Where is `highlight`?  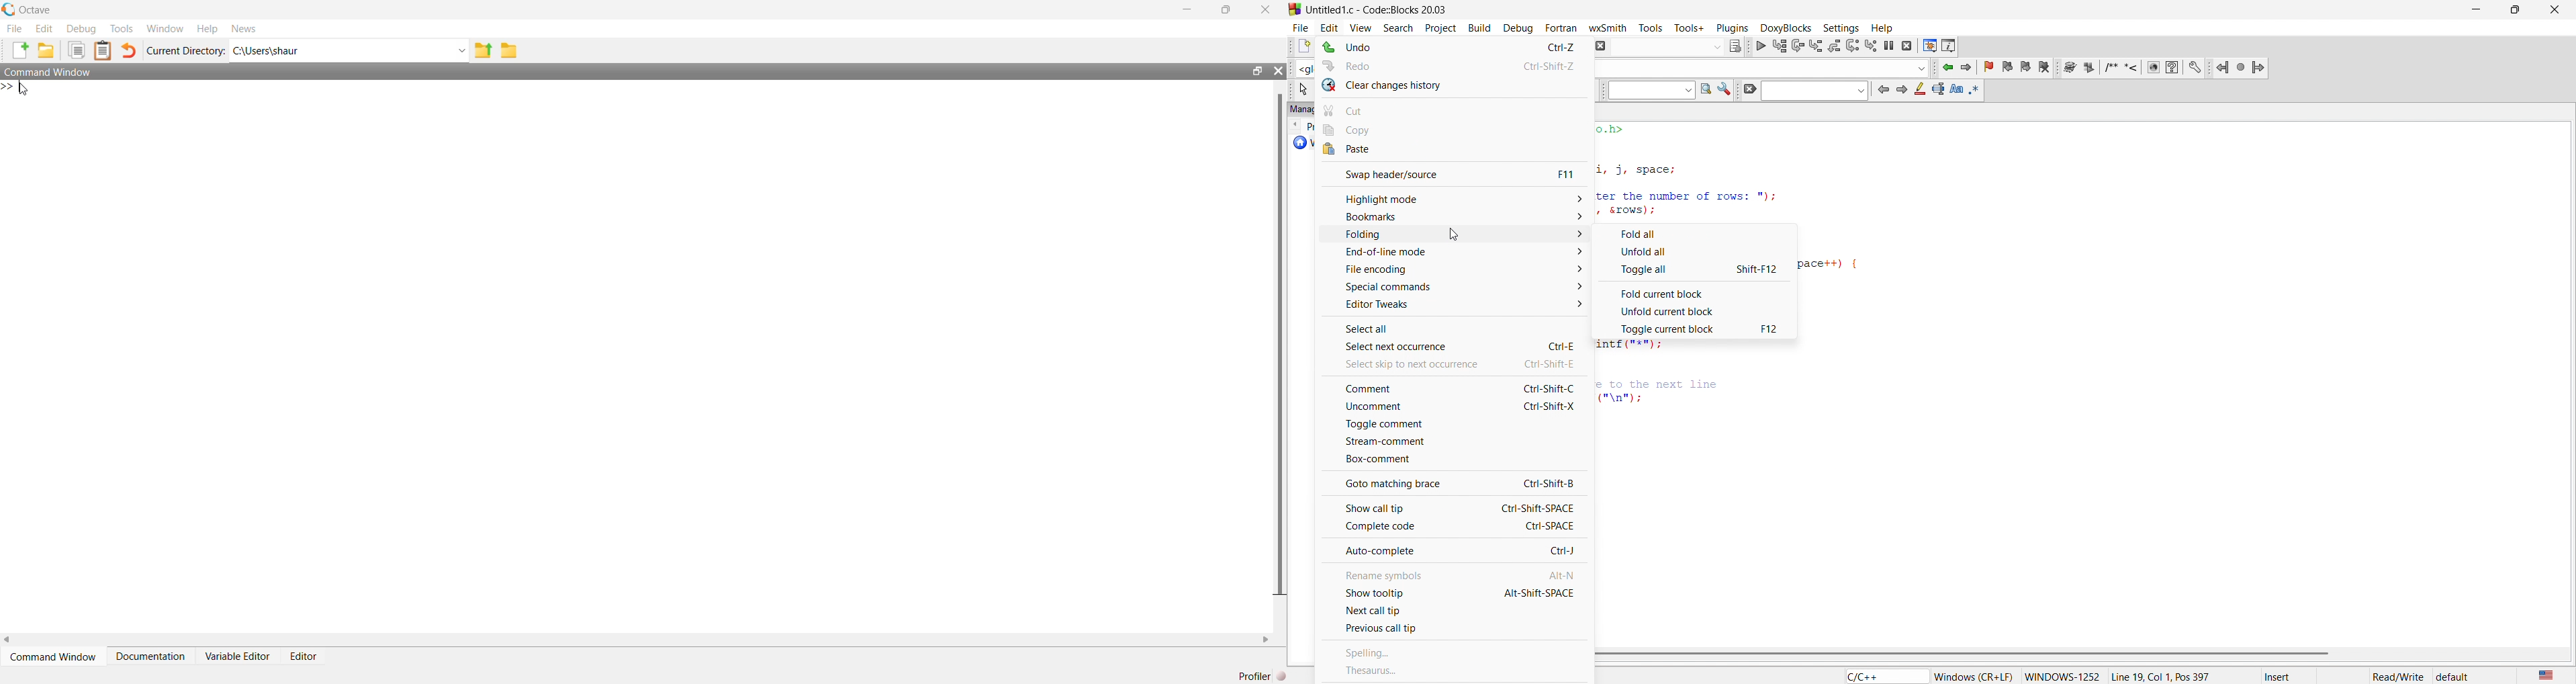
highlight is located at coordinates (1919, 89).